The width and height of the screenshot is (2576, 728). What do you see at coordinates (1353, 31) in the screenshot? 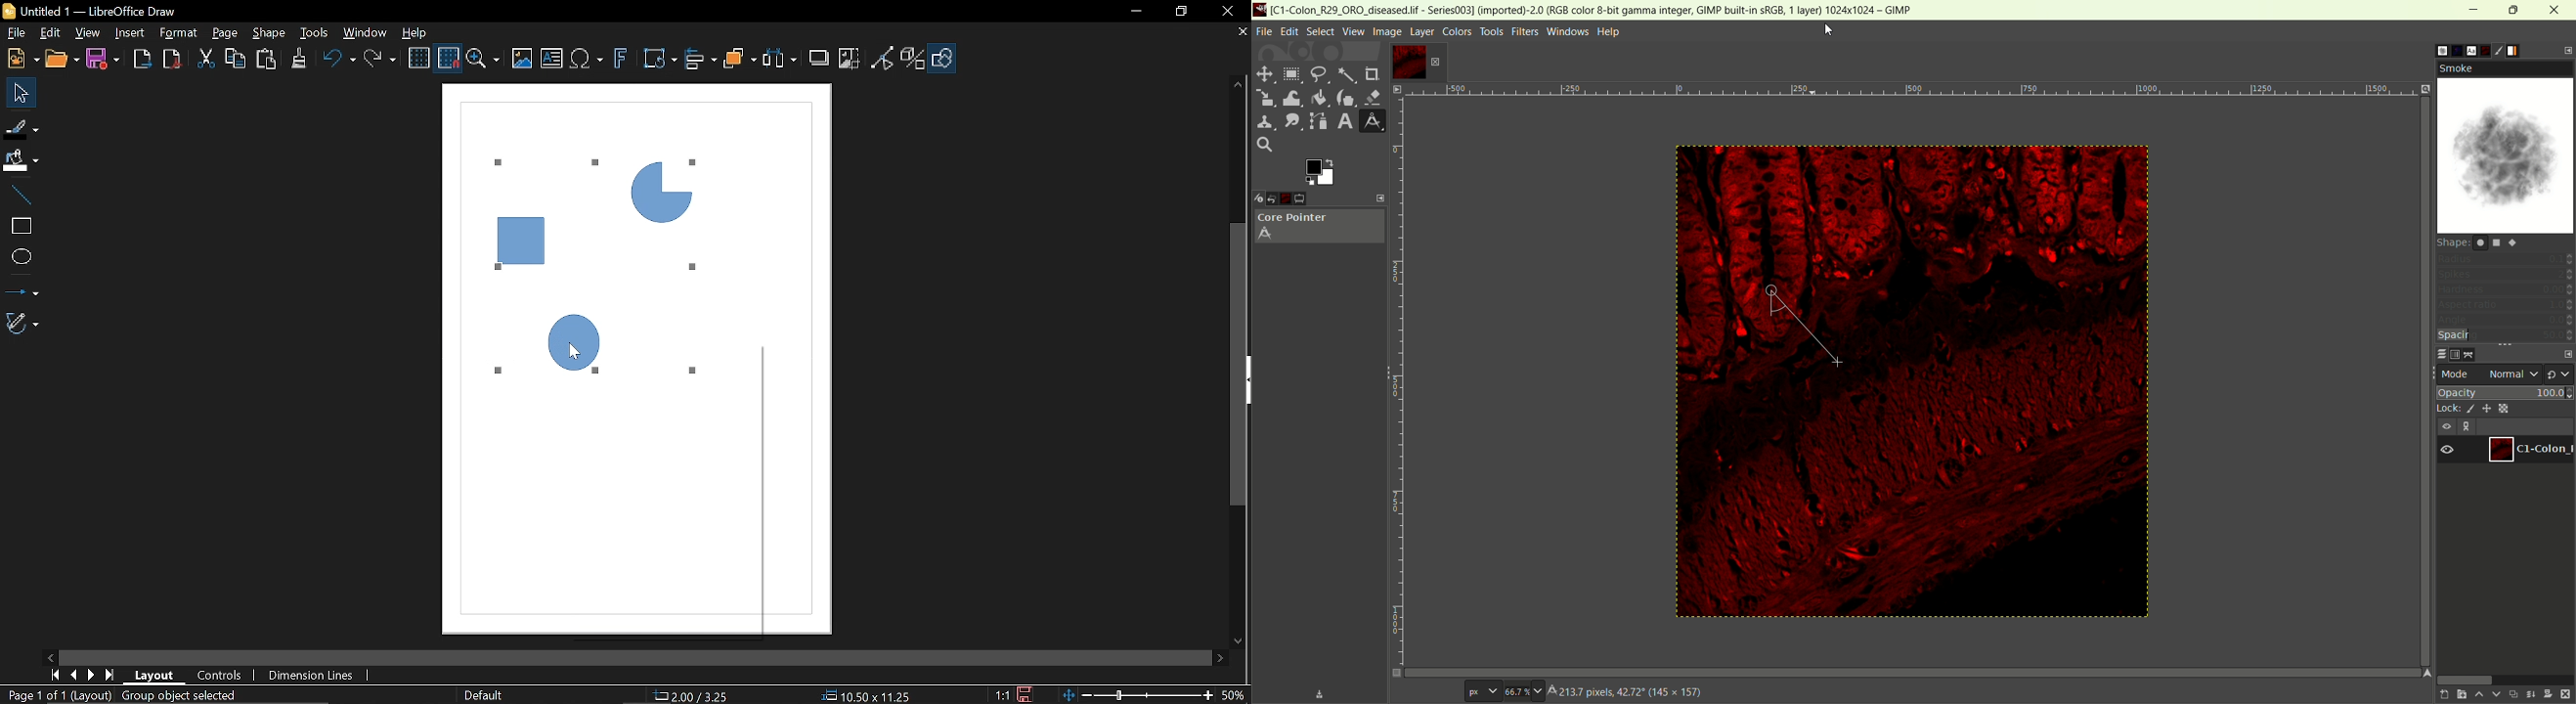
I see `view` at bounding box center [1353, 31].